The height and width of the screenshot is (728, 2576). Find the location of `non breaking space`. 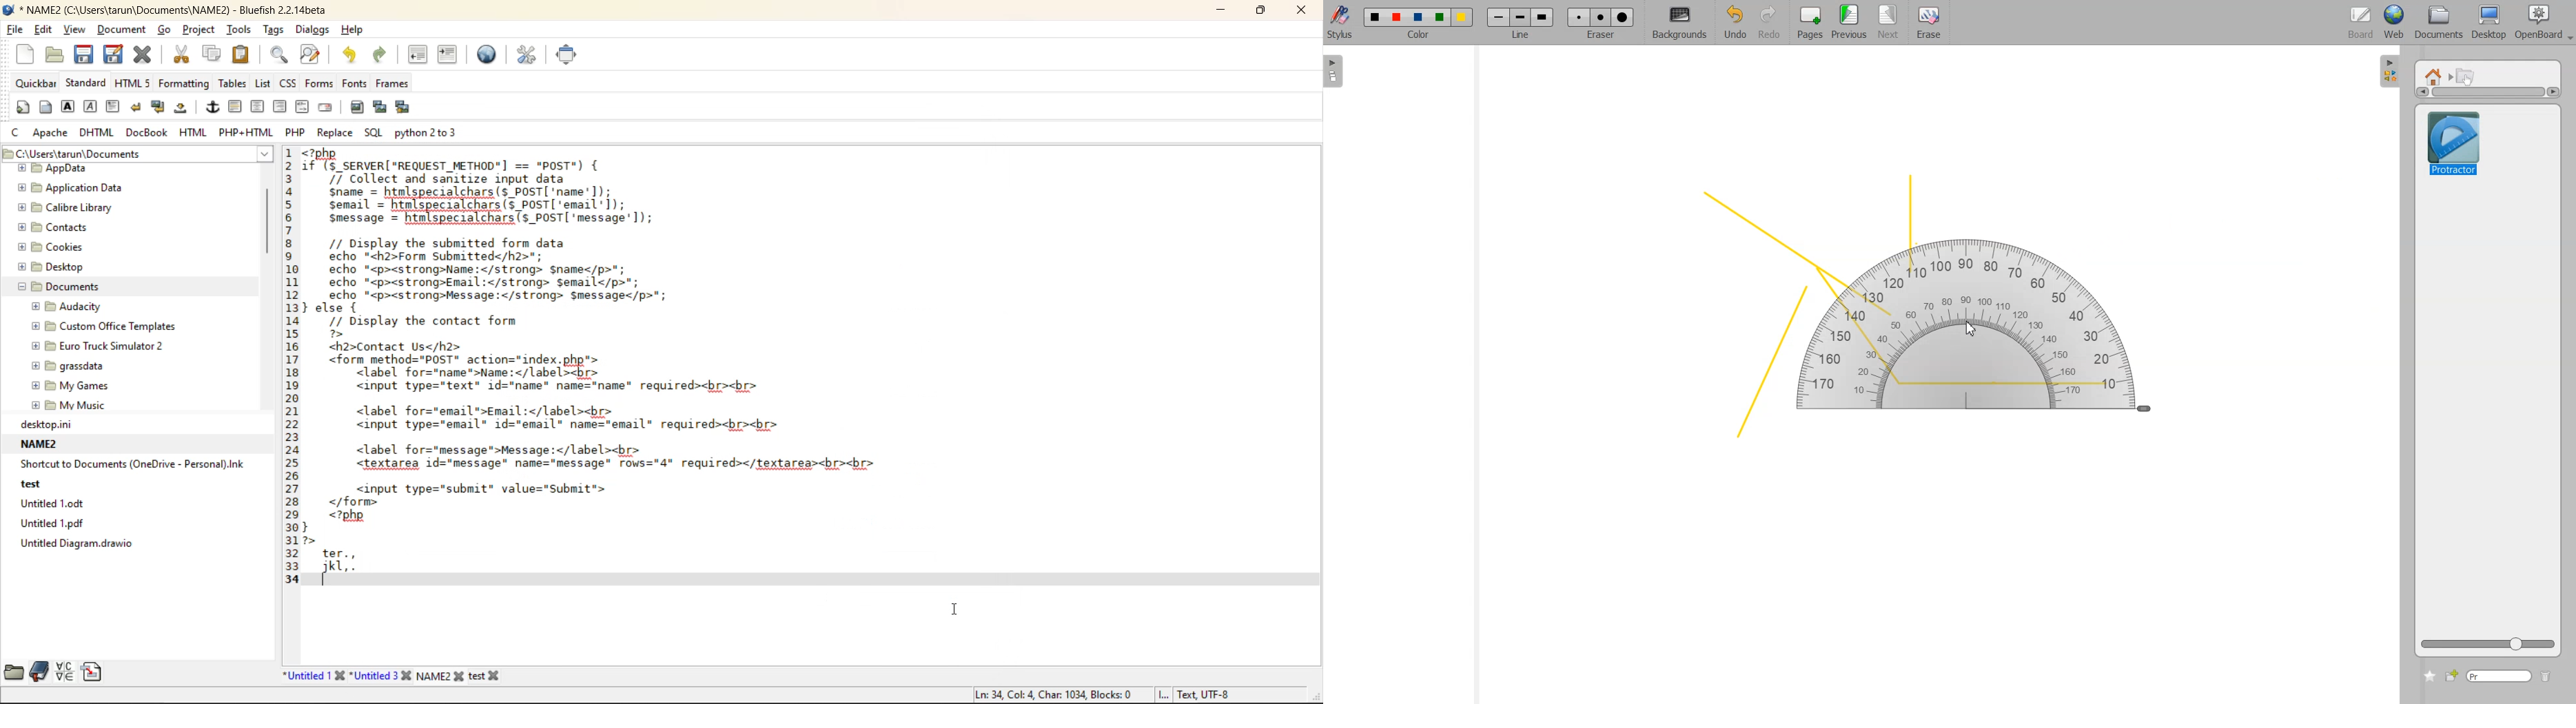

non breaking space is located at coordinates (184, 109).